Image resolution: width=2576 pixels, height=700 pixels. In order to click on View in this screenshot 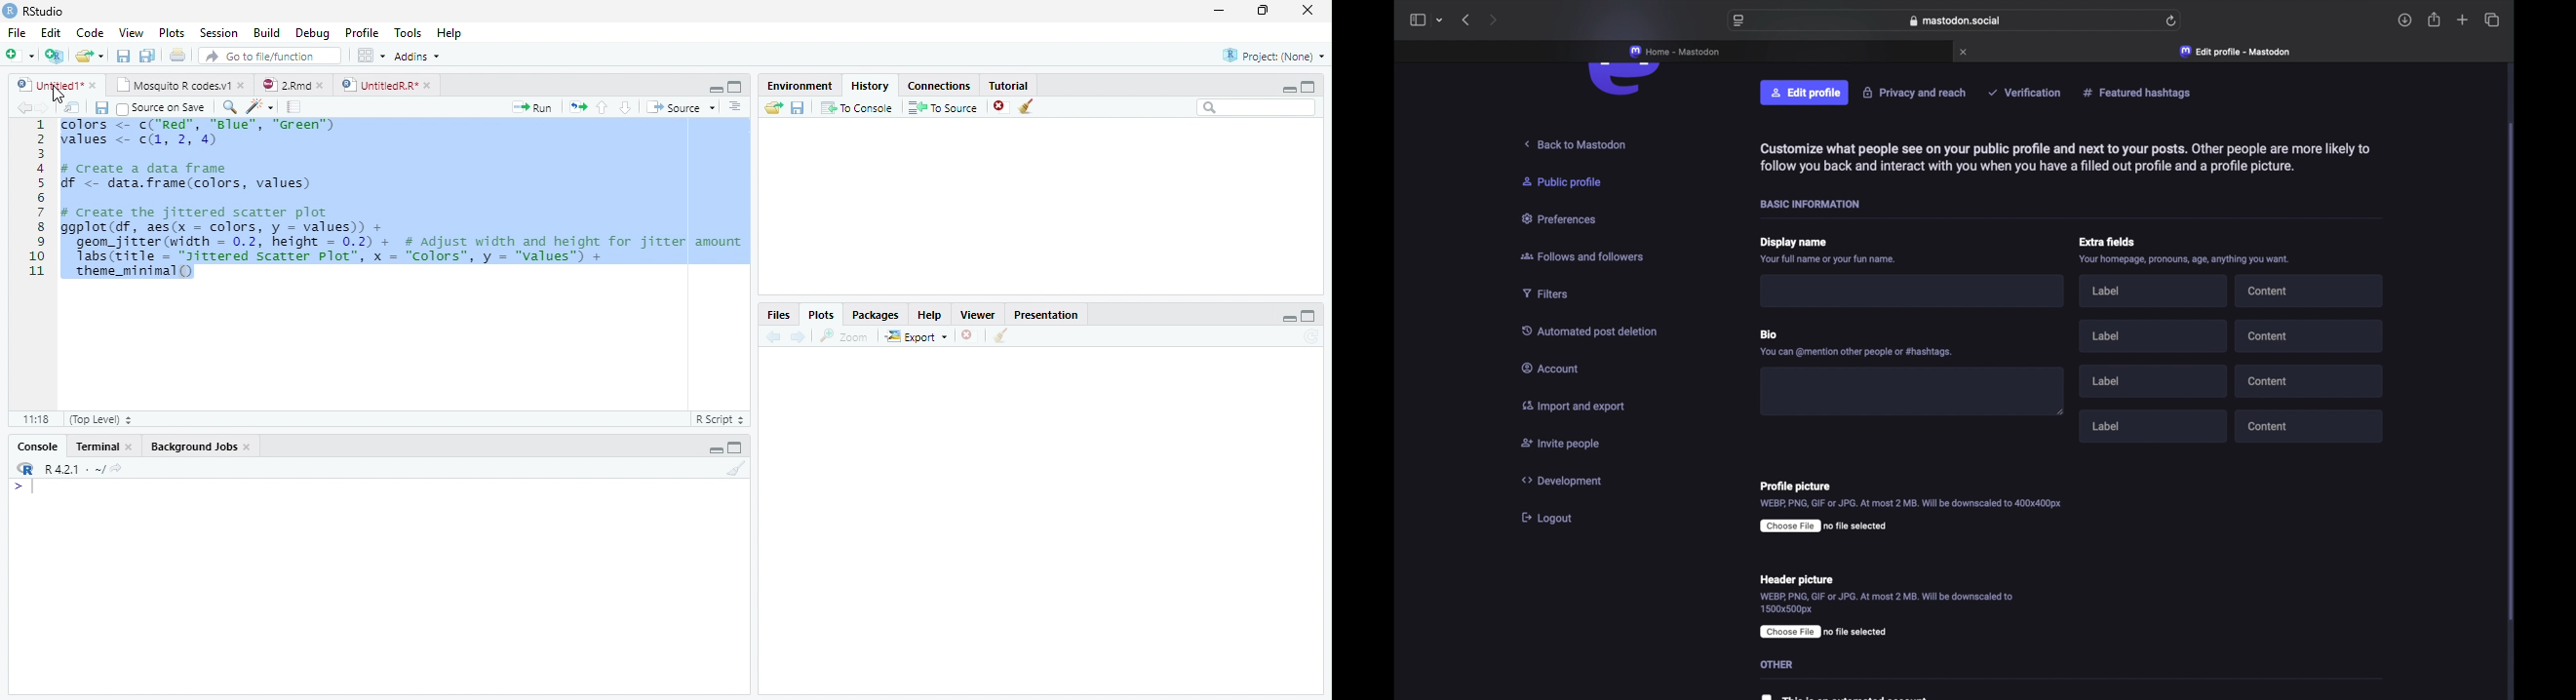, I will do `click(131, 32)`.